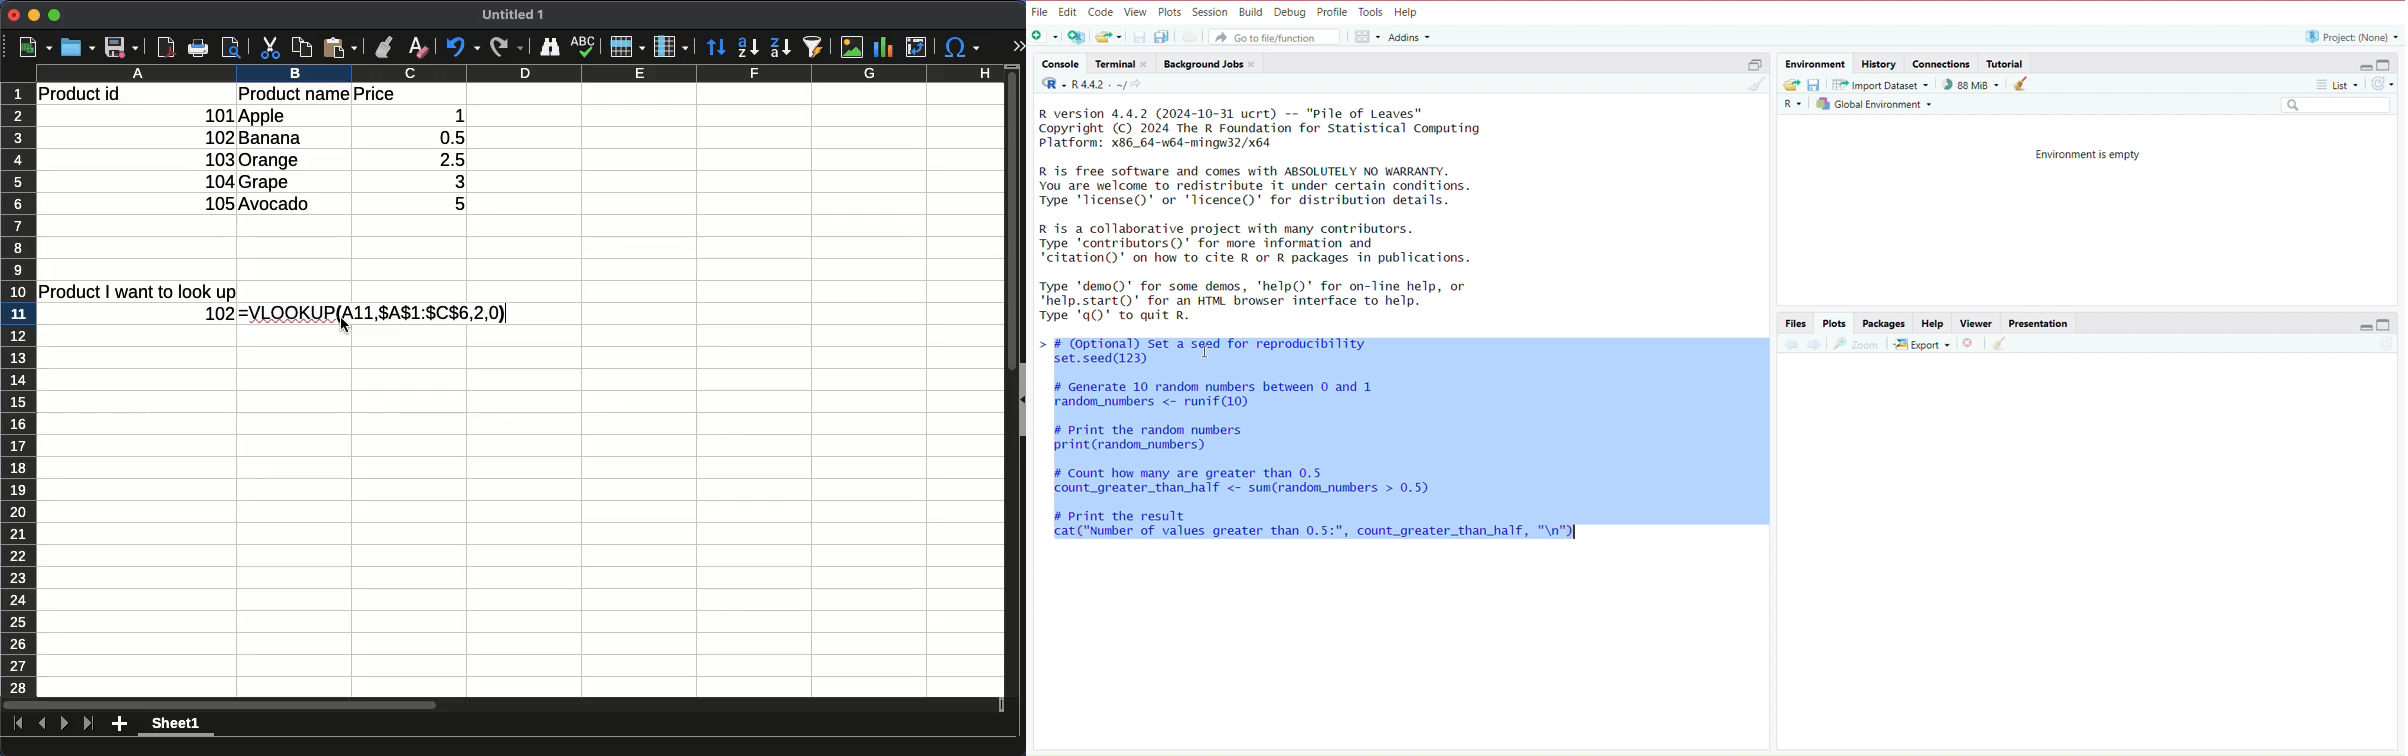 The height and width of the screenshot is (756, 2408). Describe the element at coordinates (177, 725) in the screenshot. I see `sheet1` at that location.